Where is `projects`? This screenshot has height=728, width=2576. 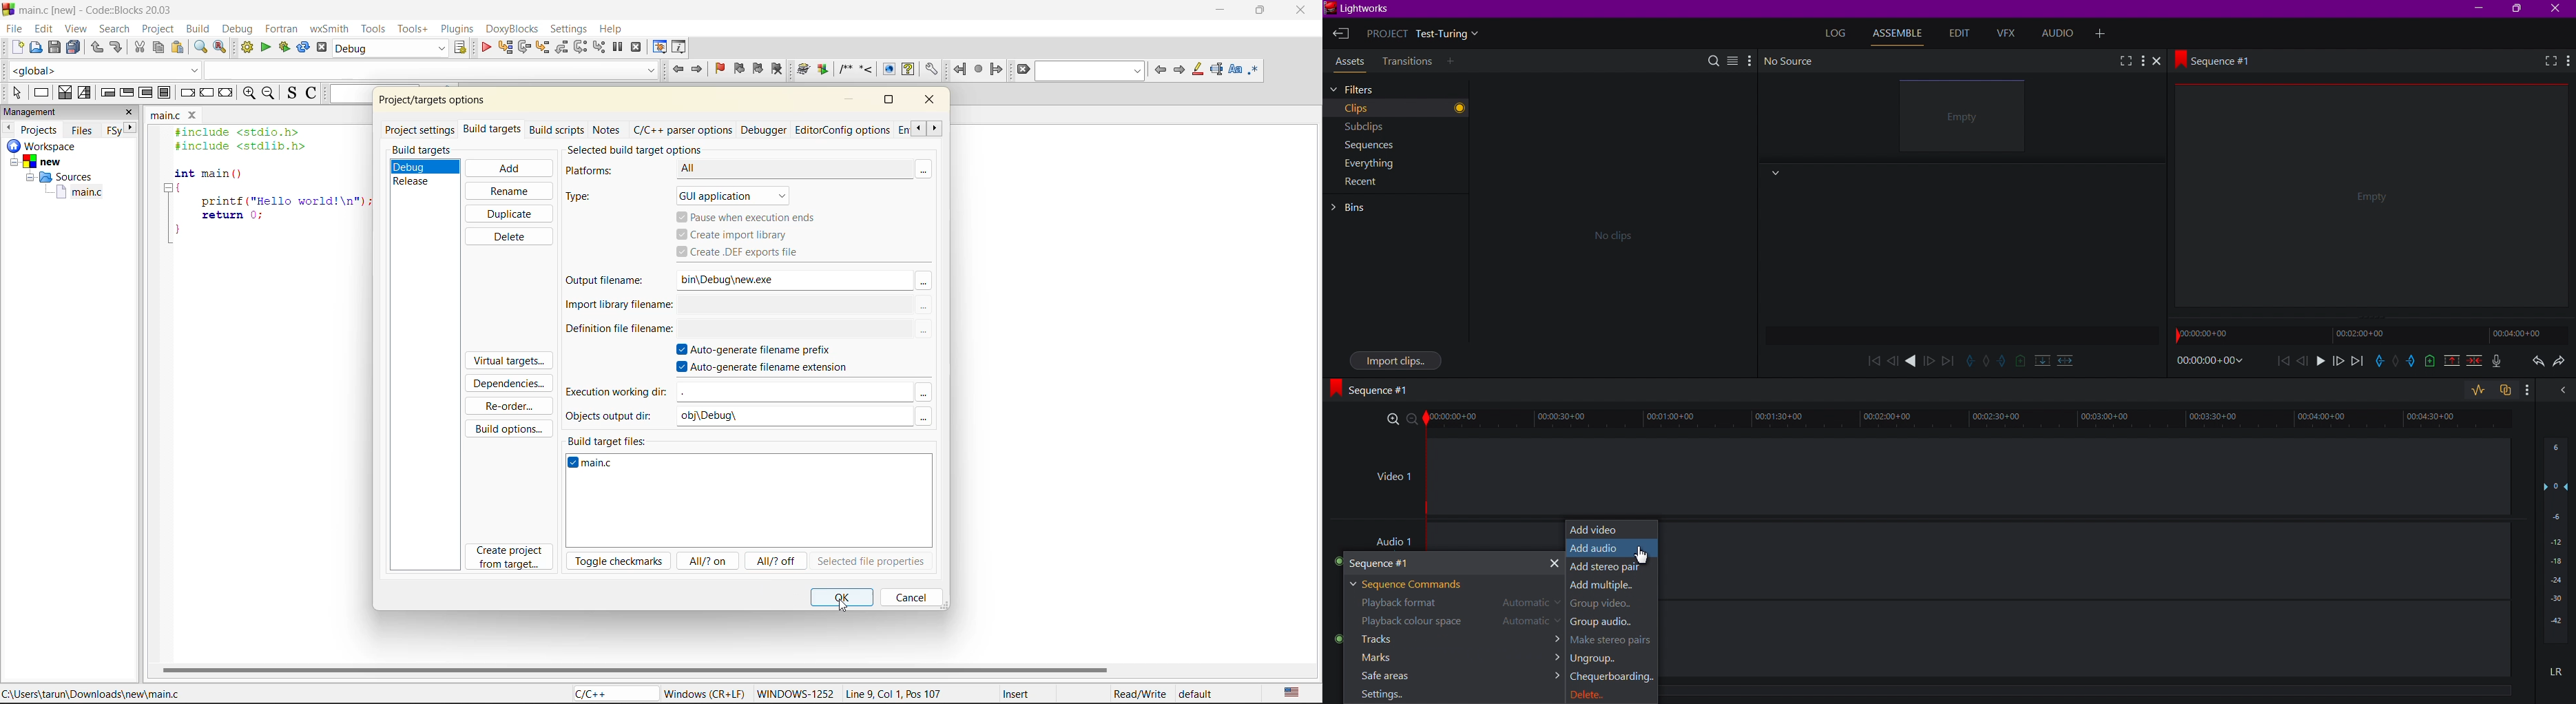
projects is located at coordinates (41, 130).